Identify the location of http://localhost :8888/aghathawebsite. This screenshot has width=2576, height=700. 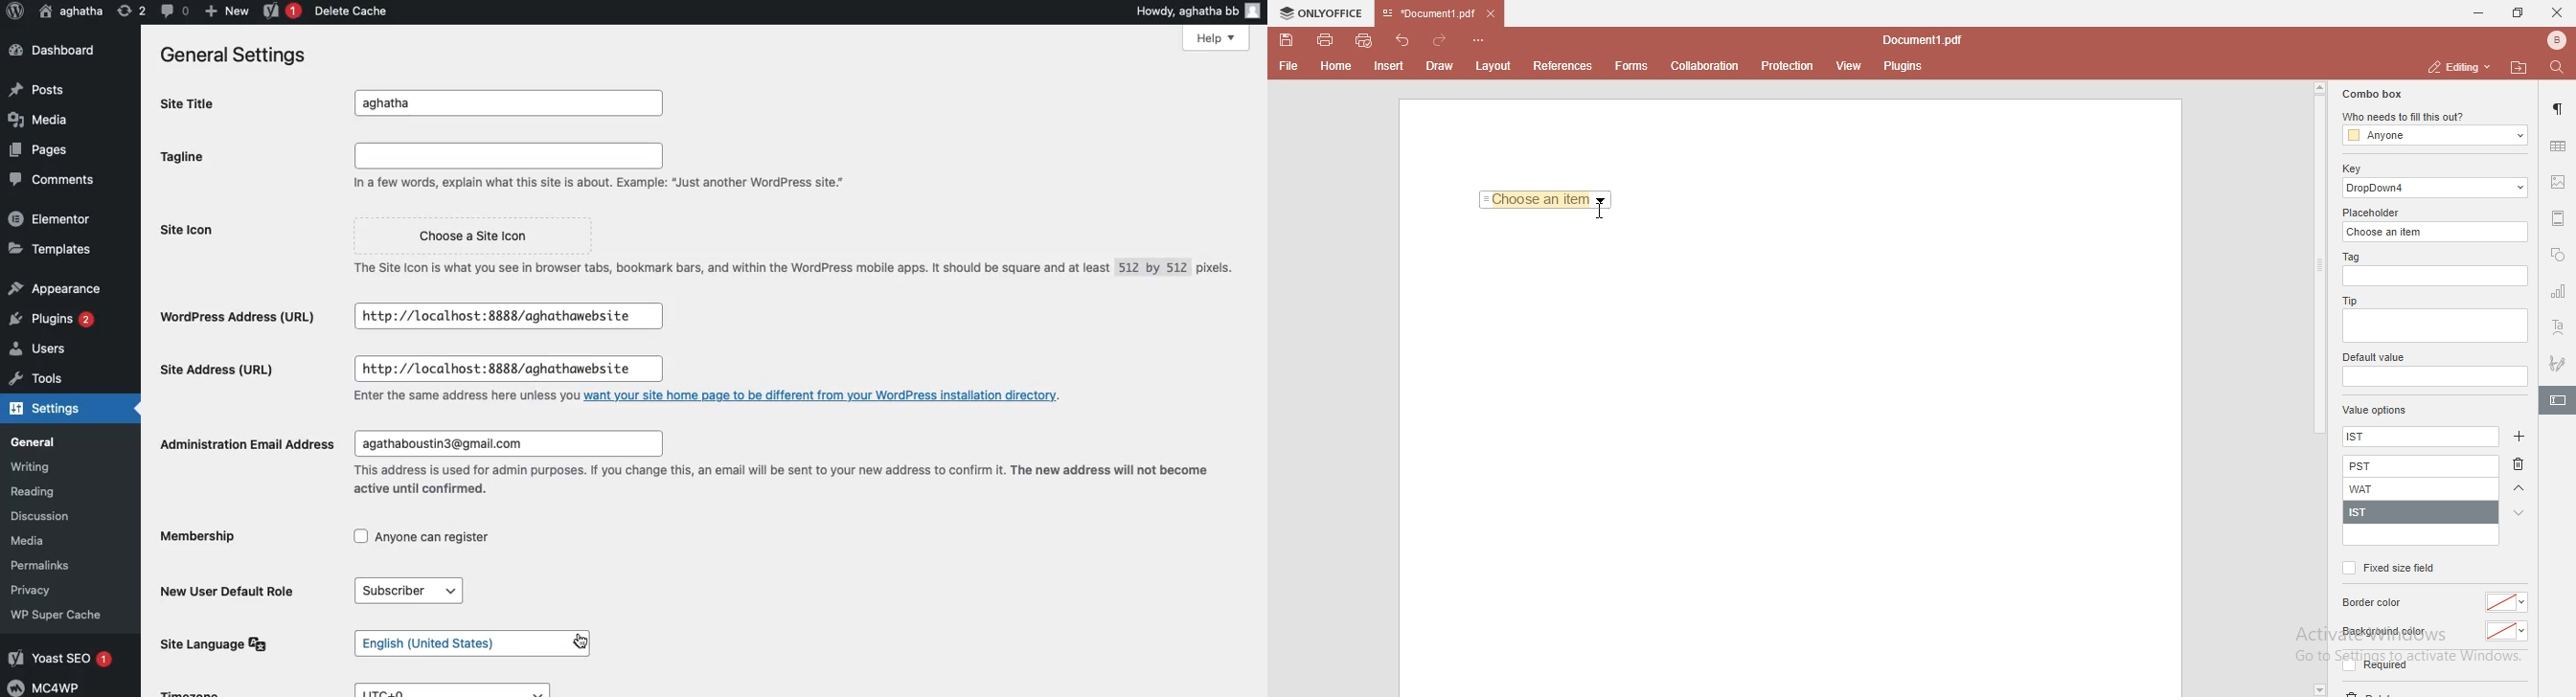
(507, 316).